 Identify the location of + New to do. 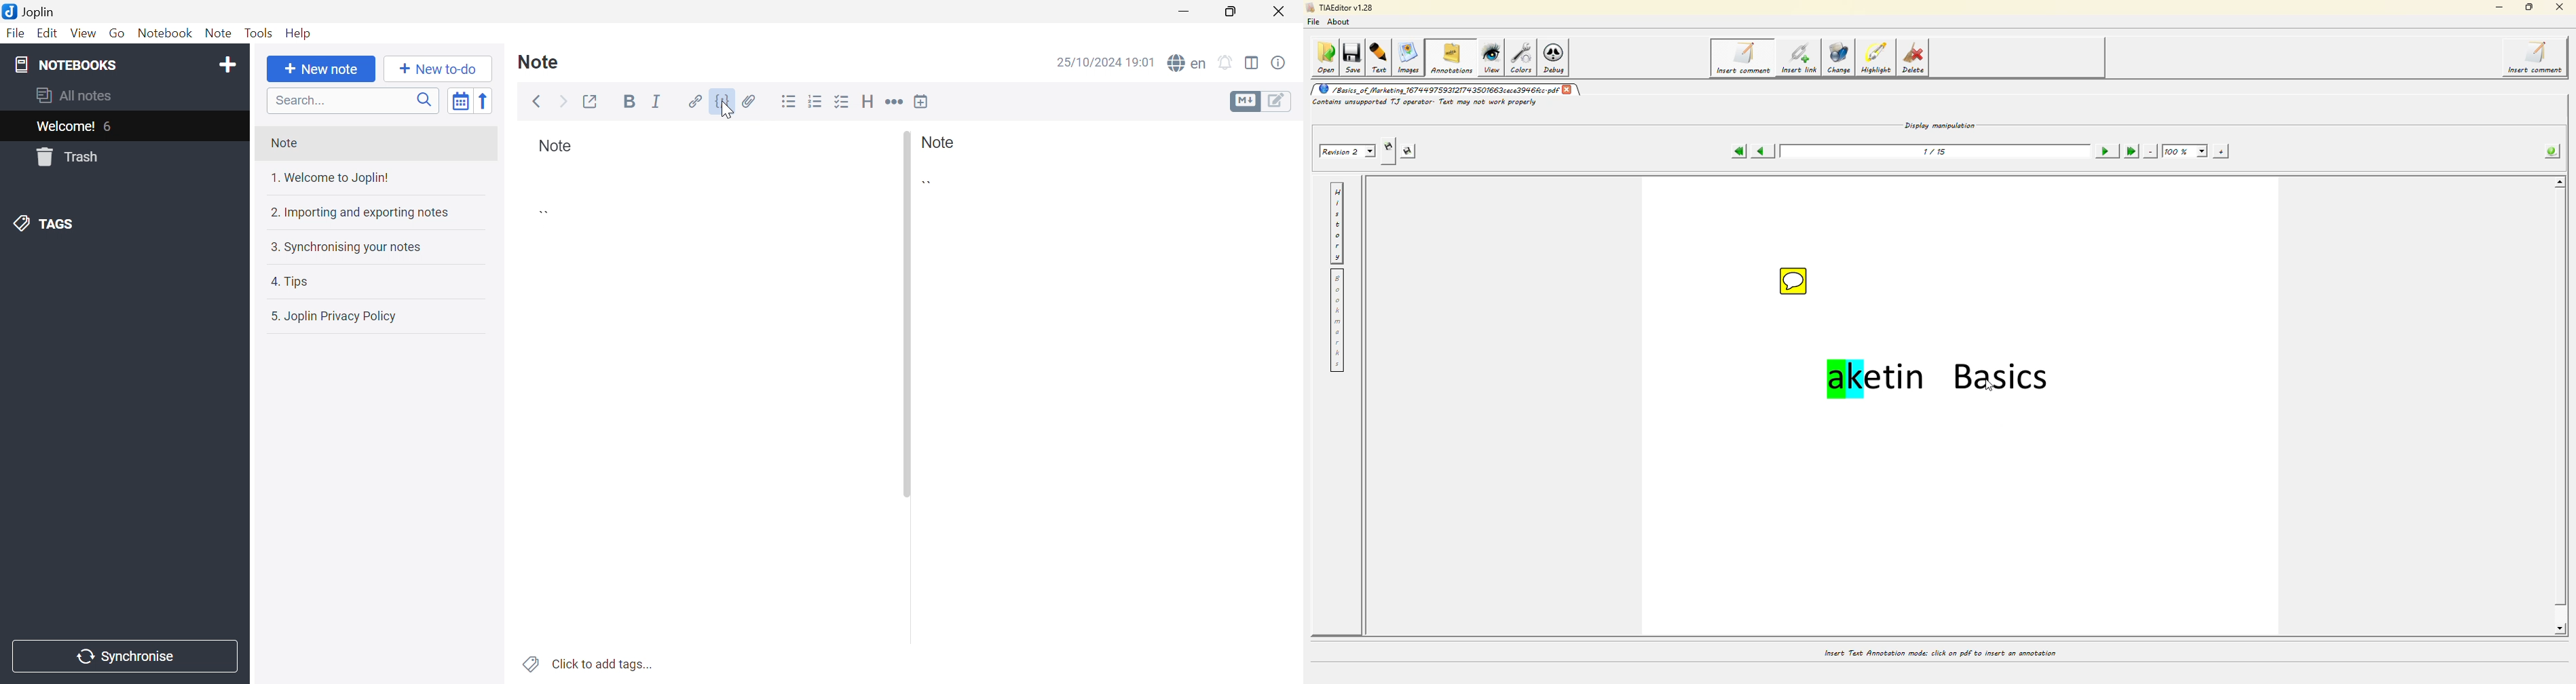
(437, 71).